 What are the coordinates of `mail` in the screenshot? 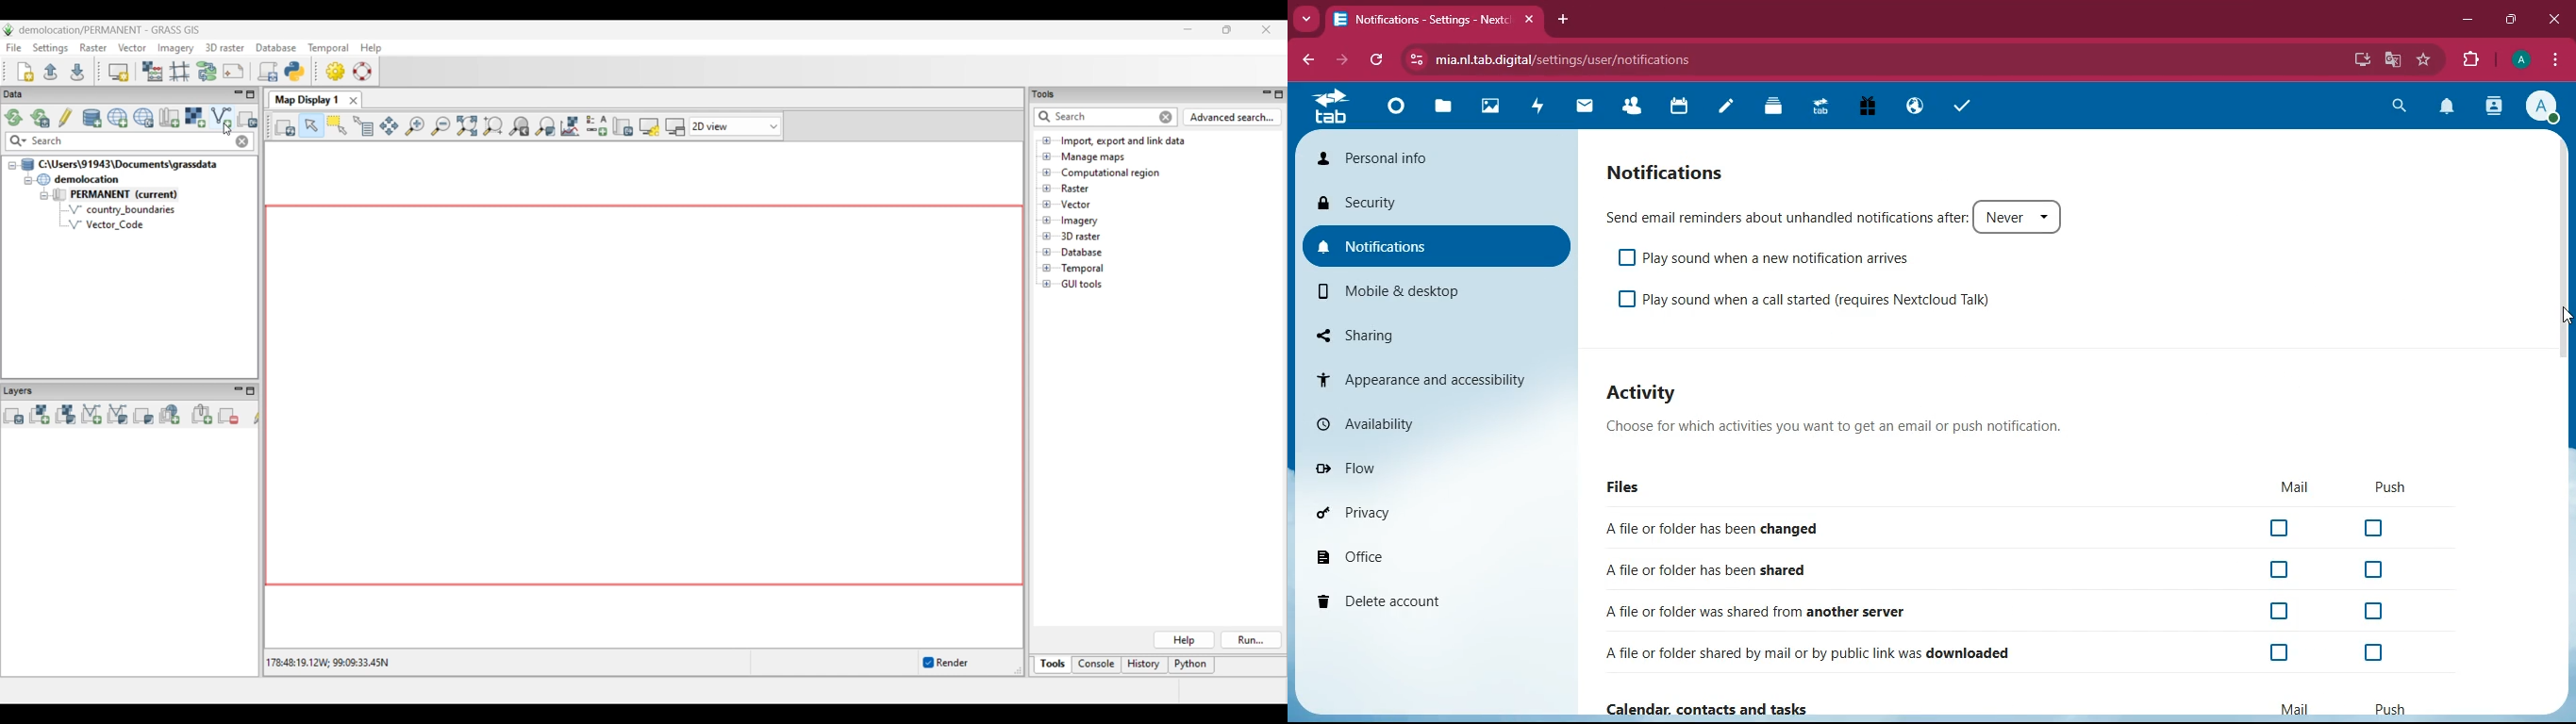 It's located at (1586, 107).